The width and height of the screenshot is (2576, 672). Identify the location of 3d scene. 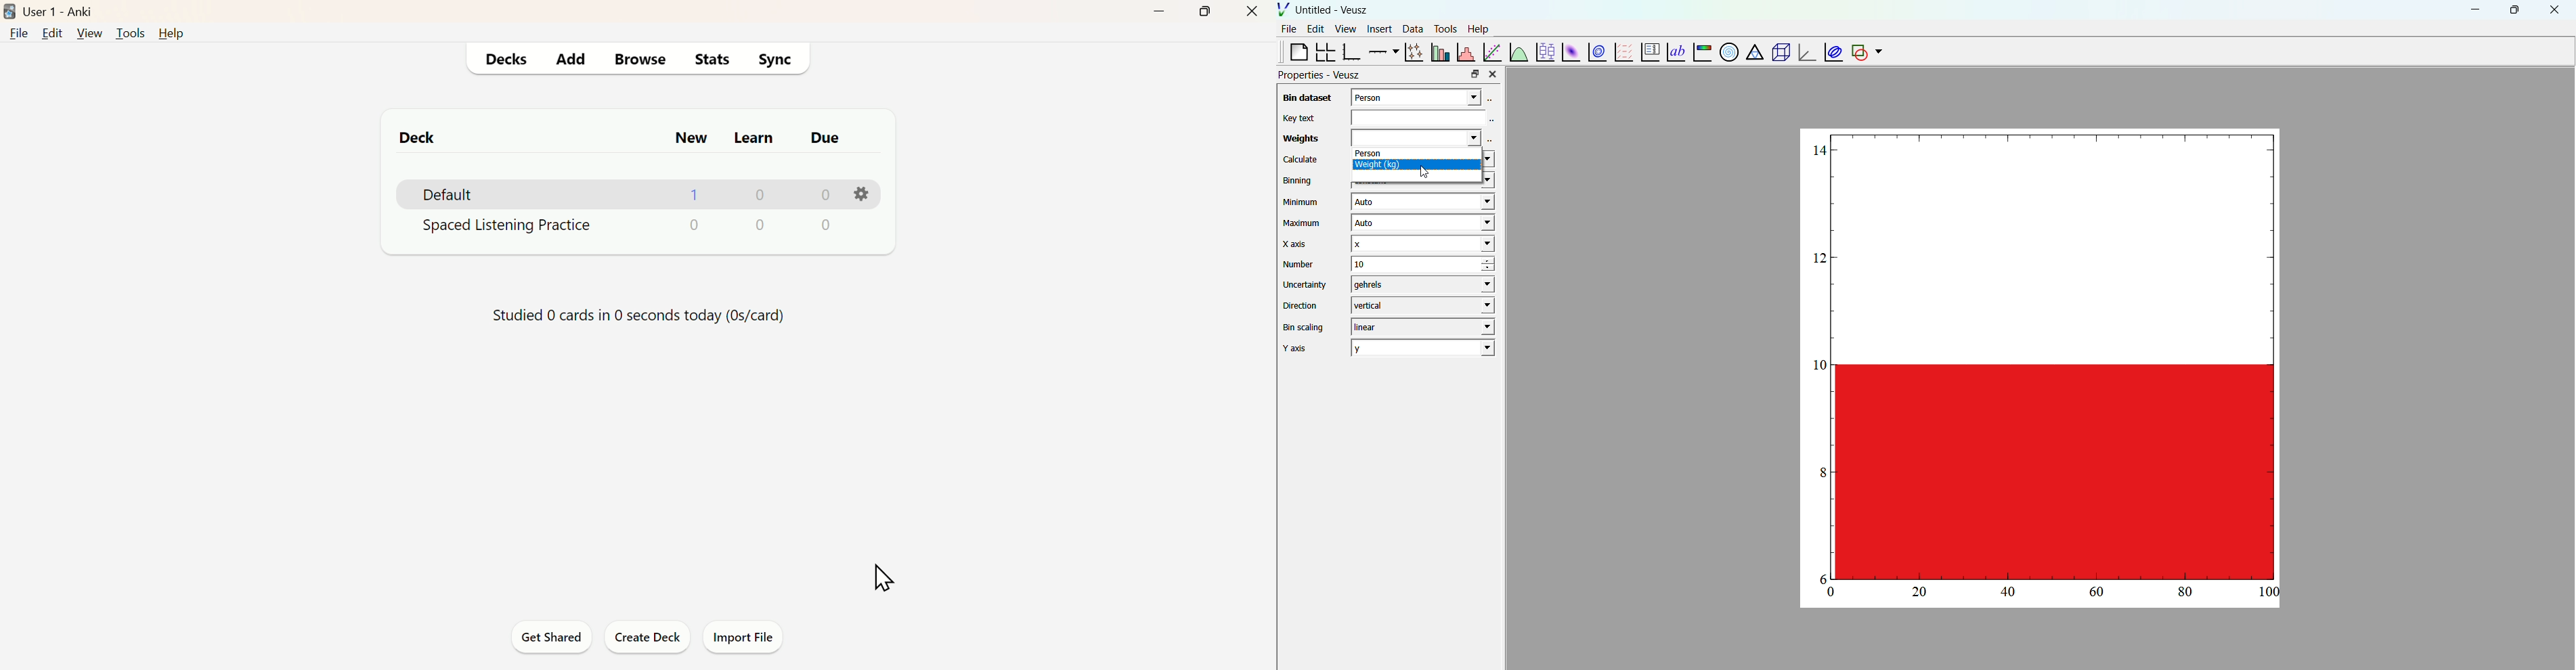
(1778, 53).